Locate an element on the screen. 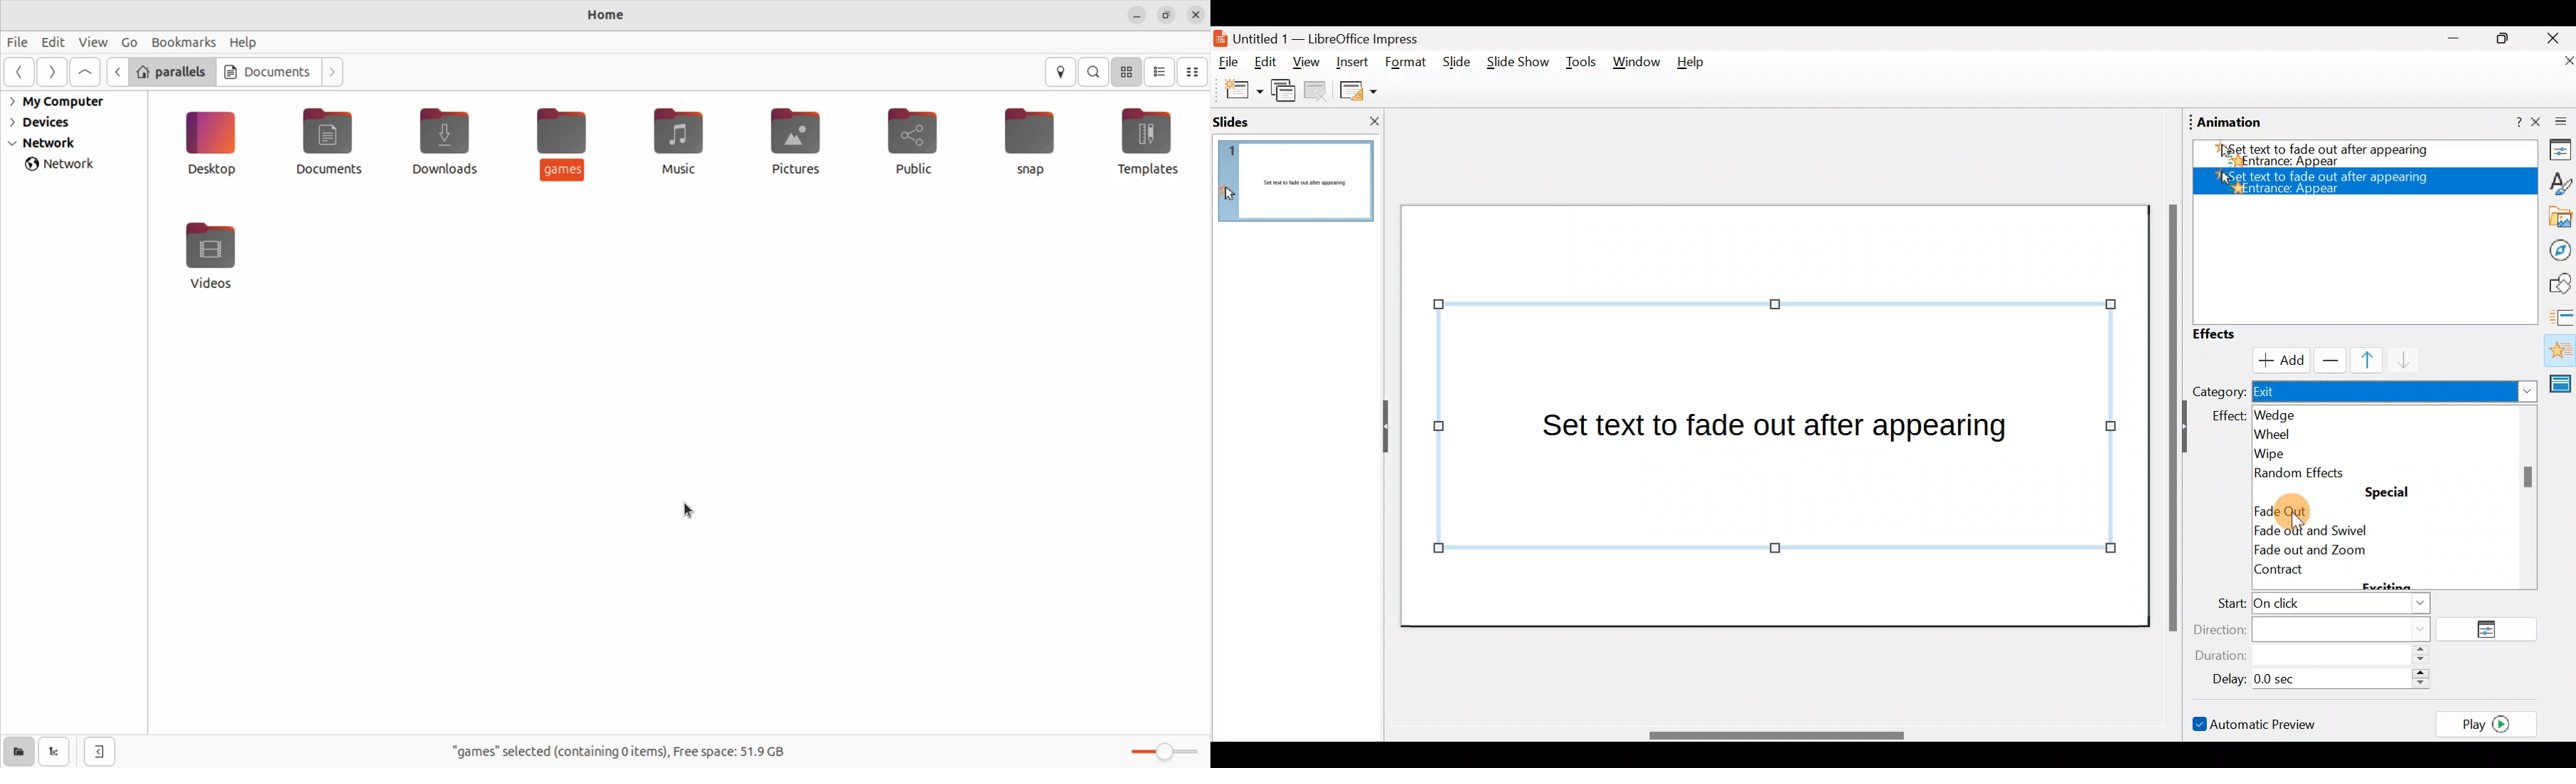 Image resolution: width=2576 pixels, height=784 pixels. Cursor is located at coordinates (2277, 358).